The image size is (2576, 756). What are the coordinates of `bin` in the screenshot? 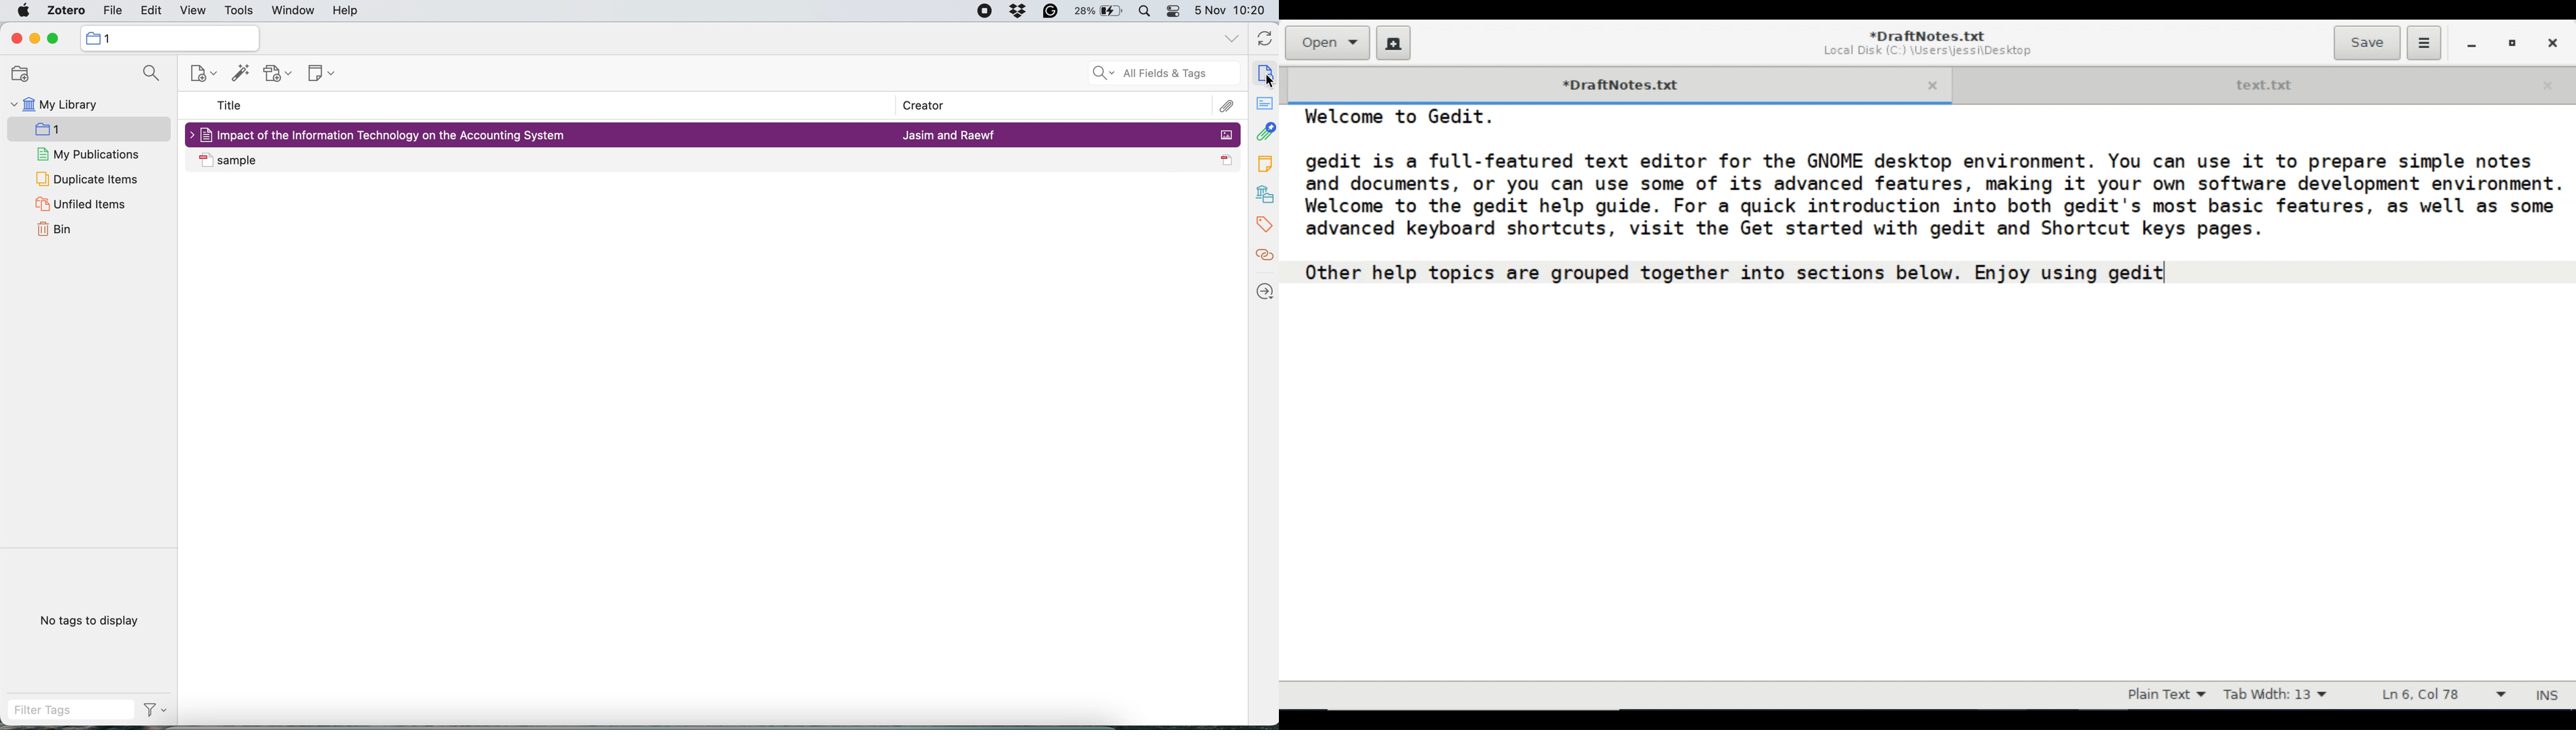 It's located at (56, 230).